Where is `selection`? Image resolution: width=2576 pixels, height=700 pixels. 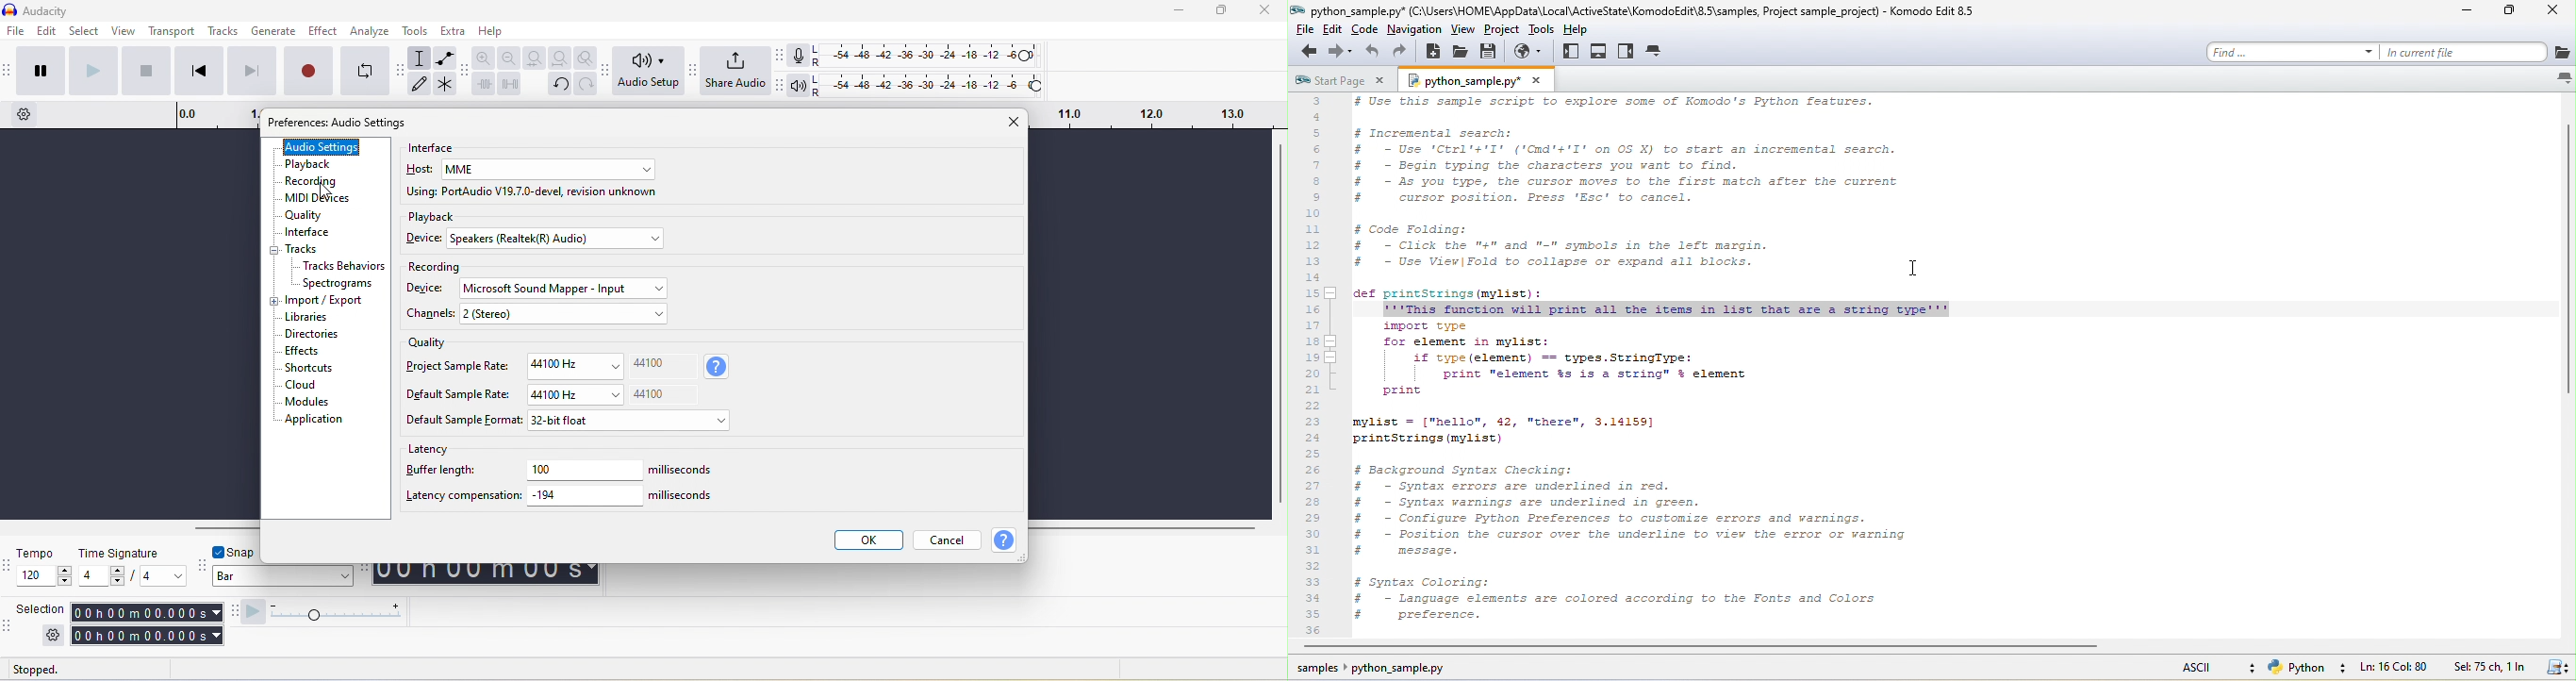
selection is located at coordinates (43, 623).